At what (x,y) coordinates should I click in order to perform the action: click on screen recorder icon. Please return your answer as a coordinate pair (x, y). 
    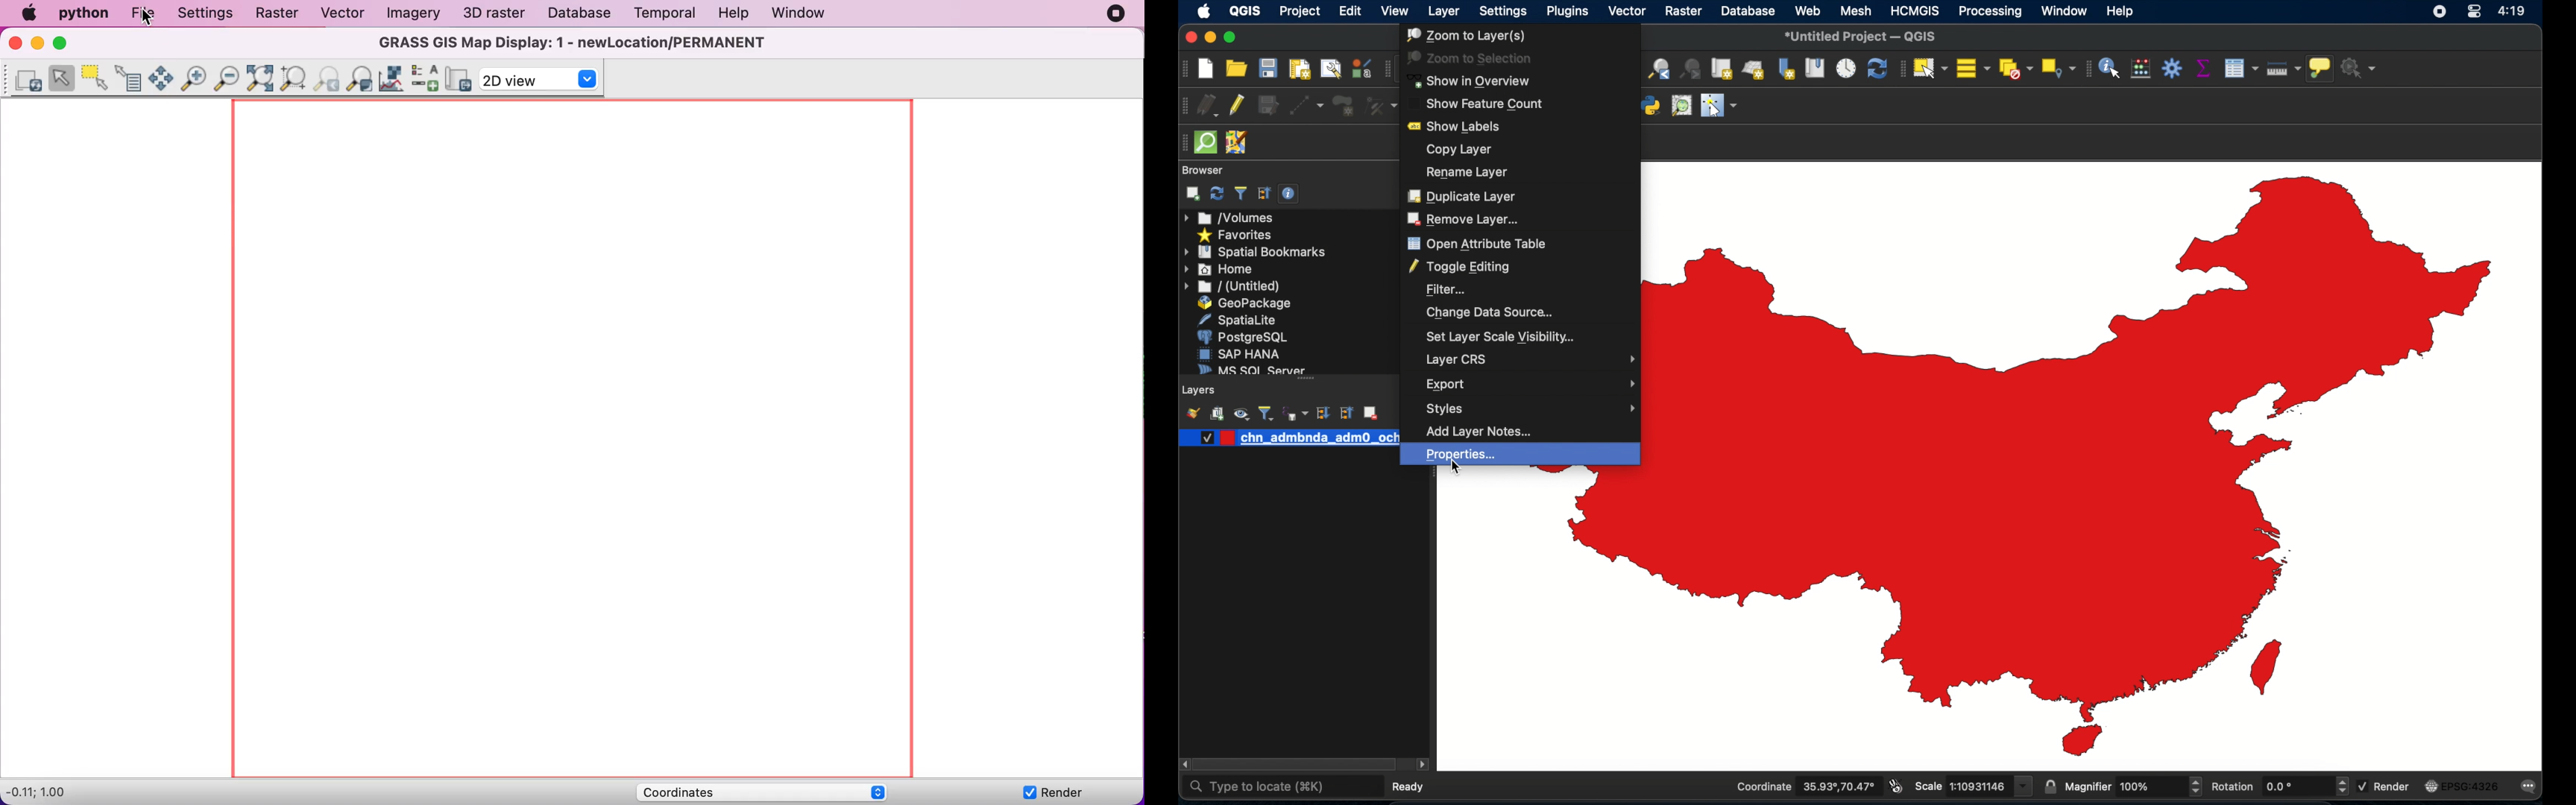
    Looking at the image, I should click on (2439, 11).